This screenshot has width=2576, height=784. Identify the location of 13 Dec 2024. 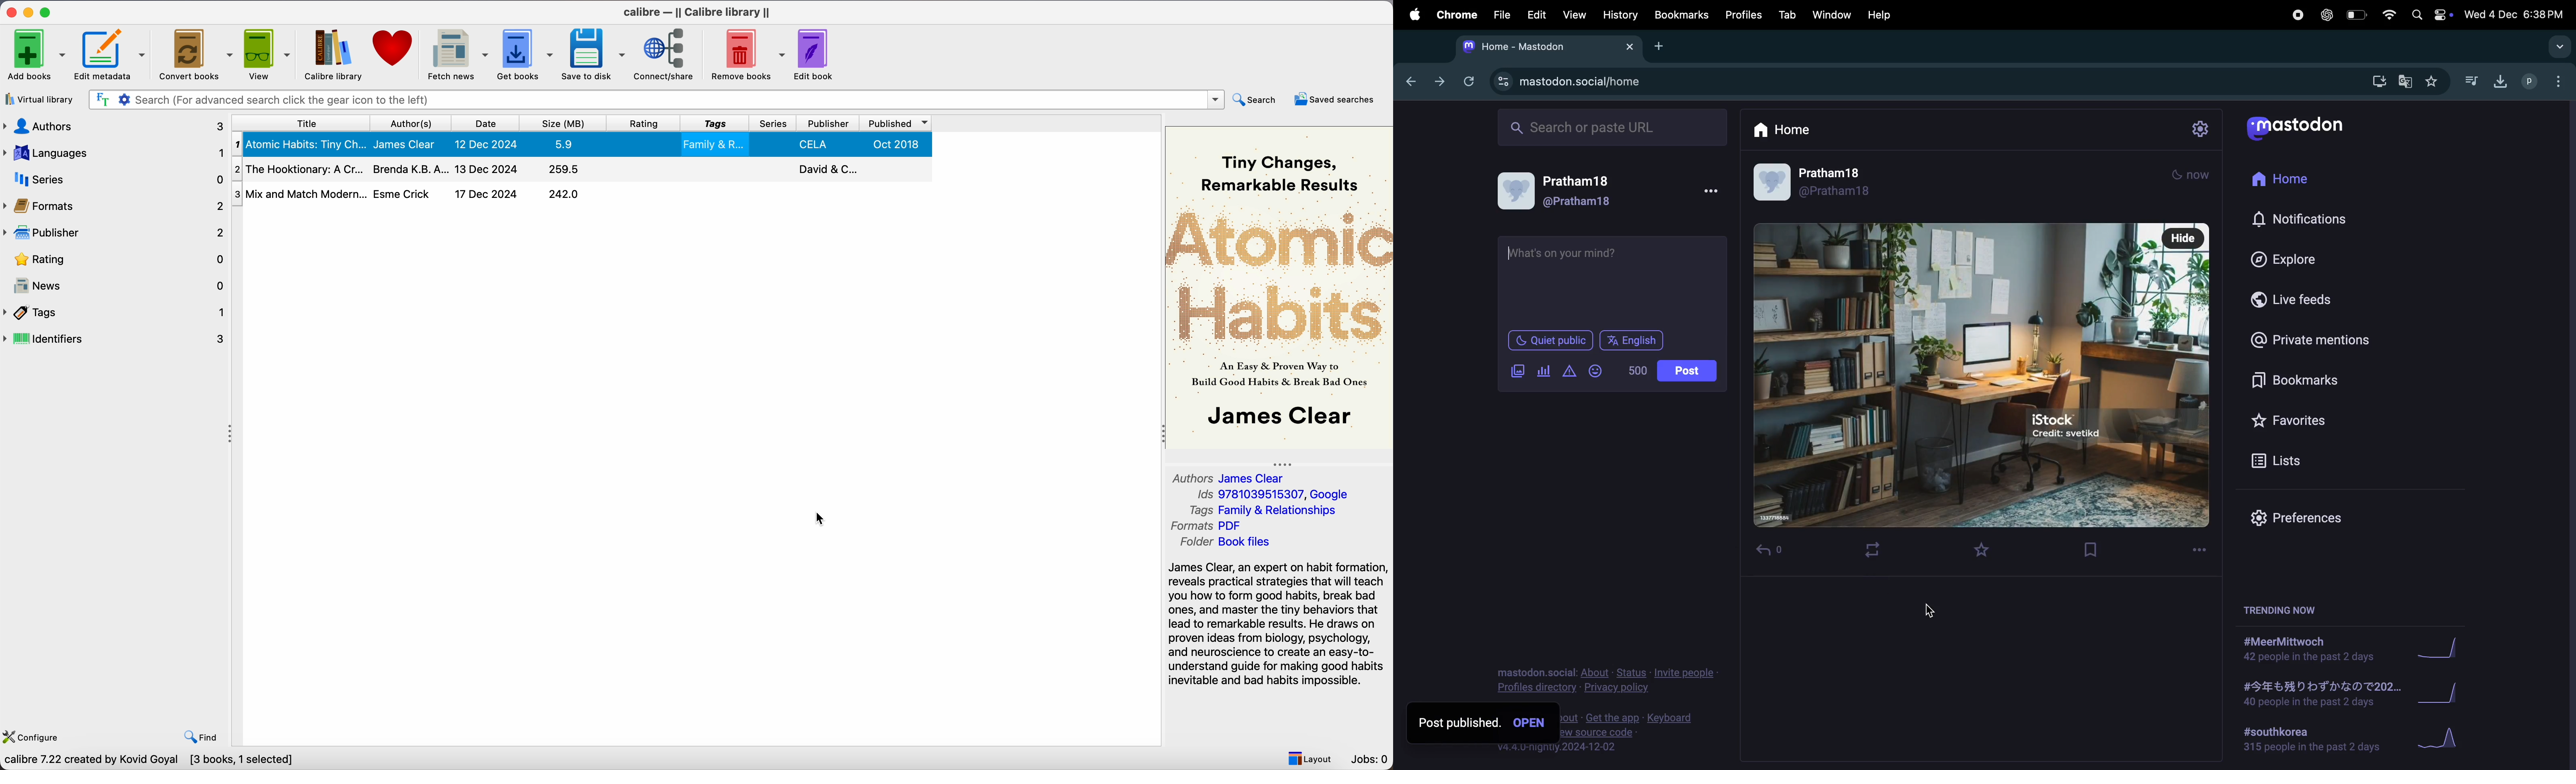
(487, 169).